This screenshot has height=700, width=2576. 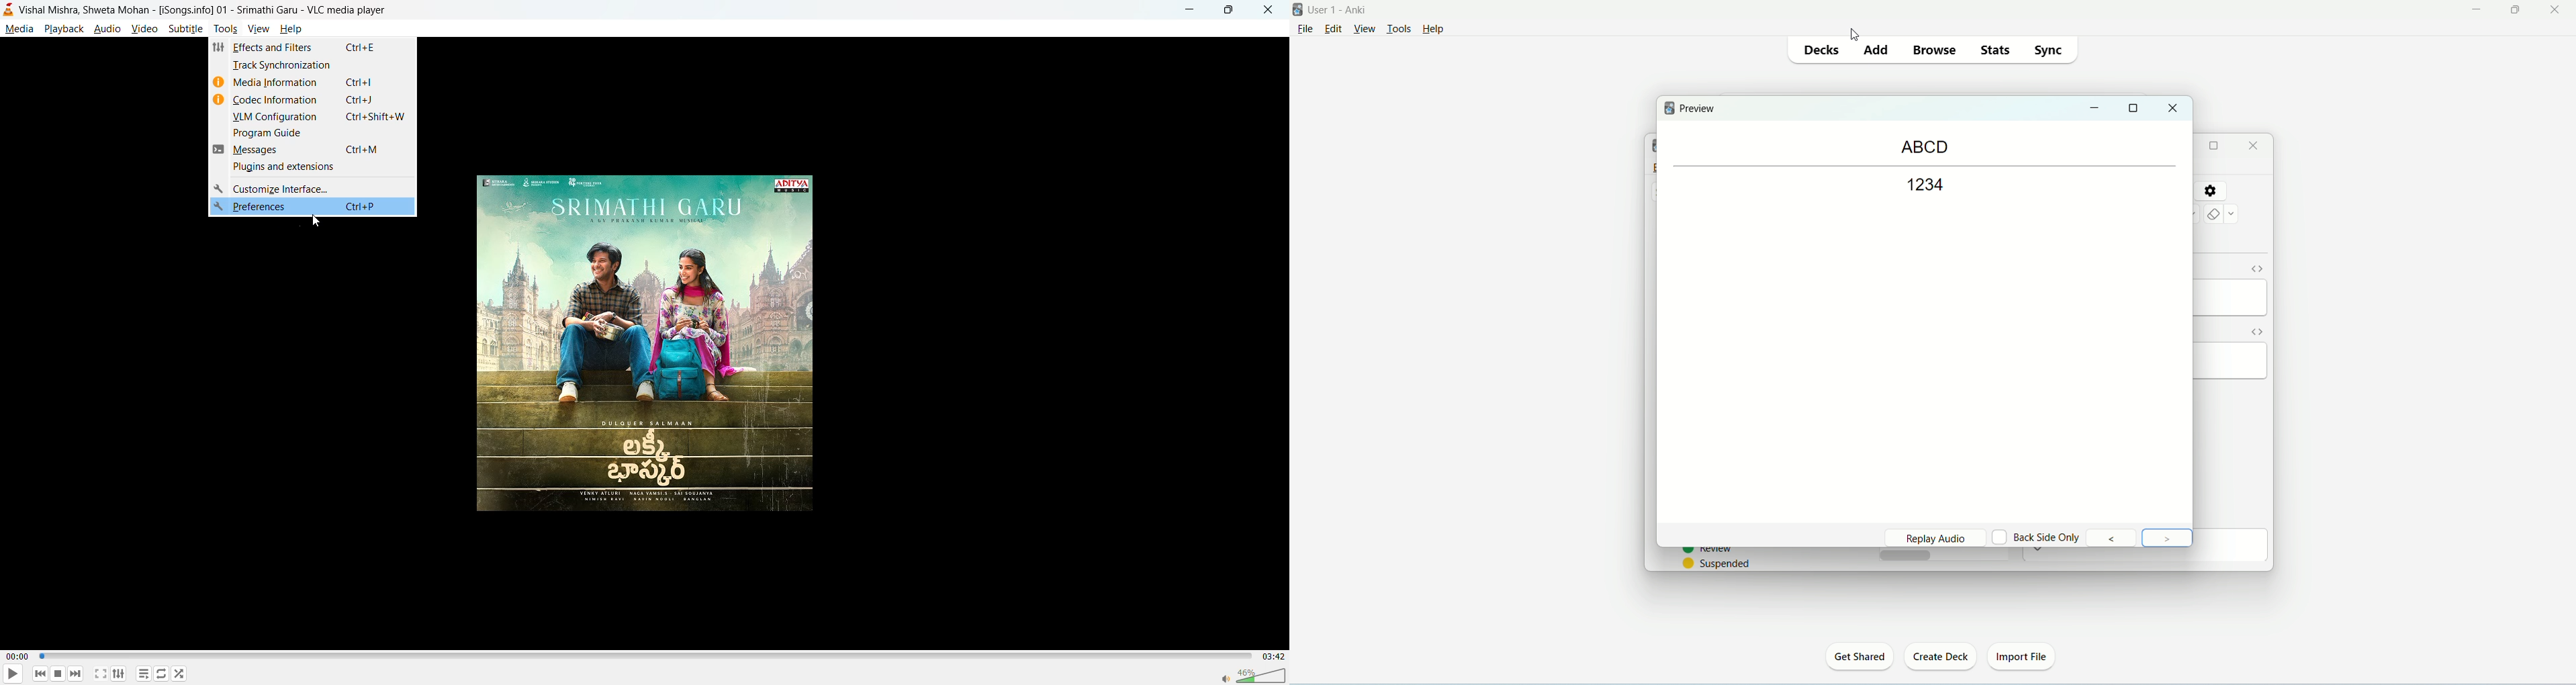 What do you see at coordinates (2255, 269) in the screenshot?
I see `HTML editor` at bounding box center [2255, 269].